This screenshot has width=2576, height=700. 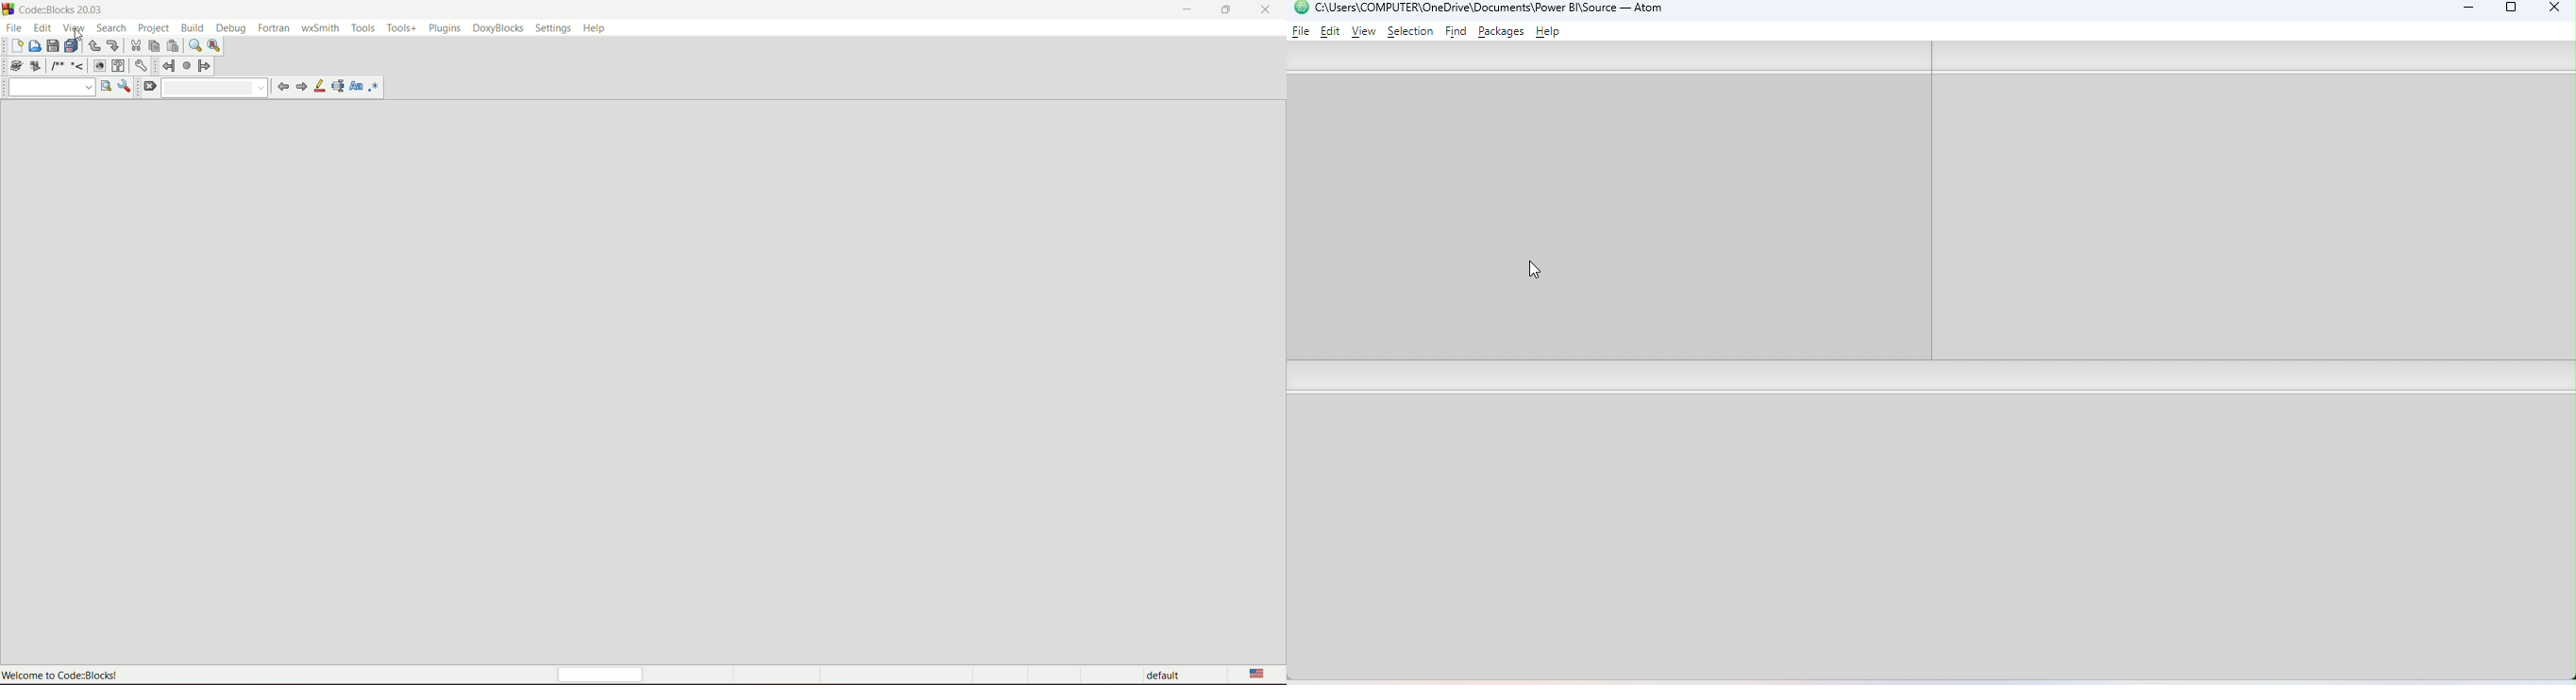 What do you see at coordinates (1267, 10) in the screenshot?
I see `close` at bounding box center [1267, 10].